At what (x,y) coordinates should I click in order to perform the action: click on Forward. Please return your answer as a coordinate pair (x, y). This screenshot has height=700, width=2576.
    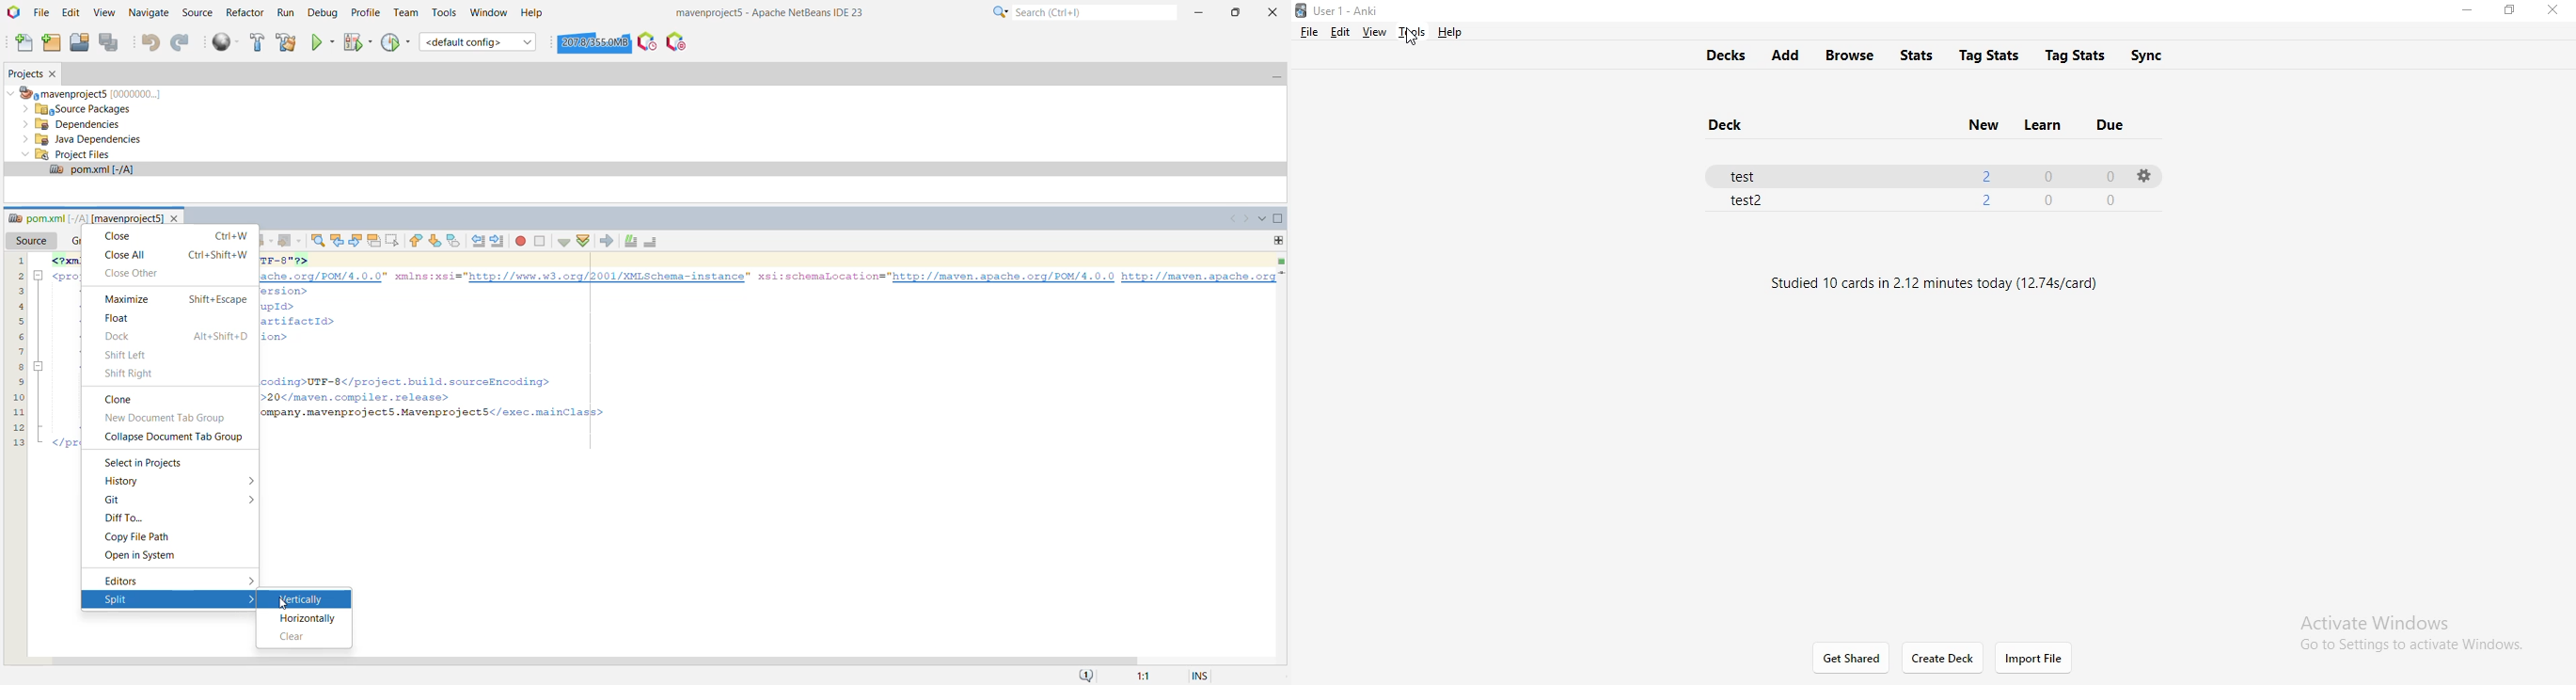
    Looking at the image, I should click on (289, 241).